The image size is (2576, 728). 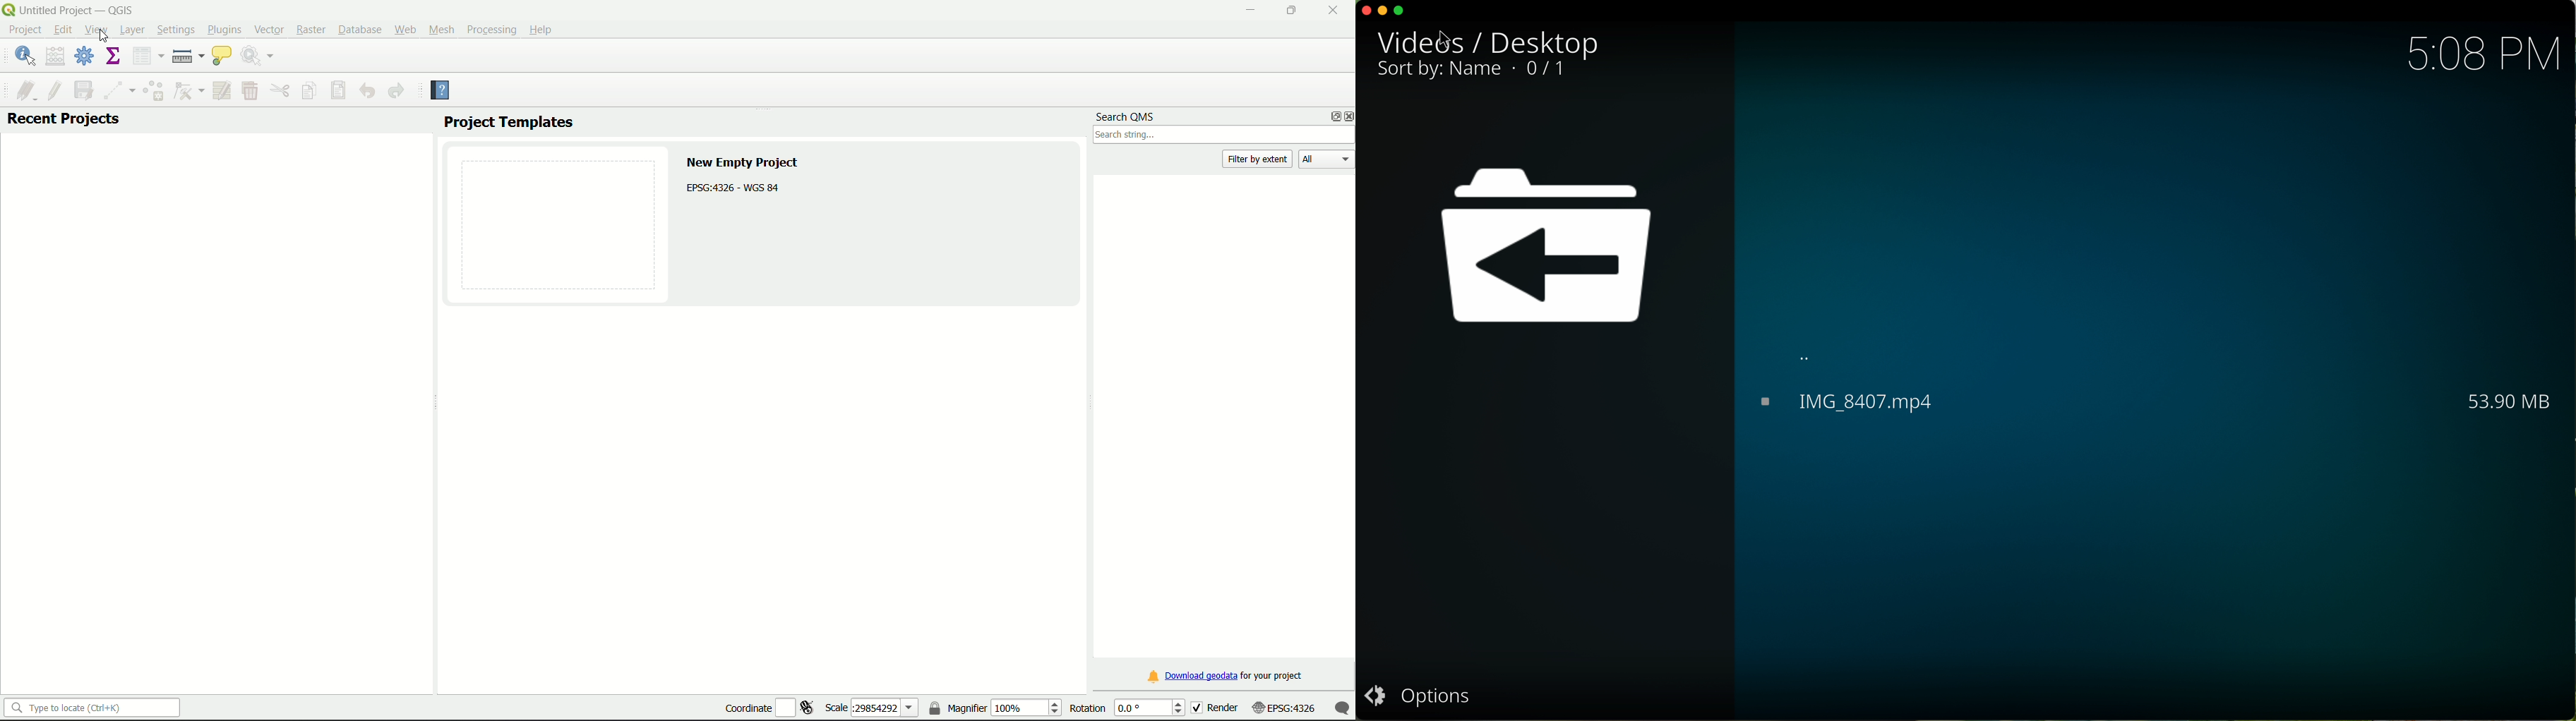 I want to click on toolbox, so click(x=84, y=56).